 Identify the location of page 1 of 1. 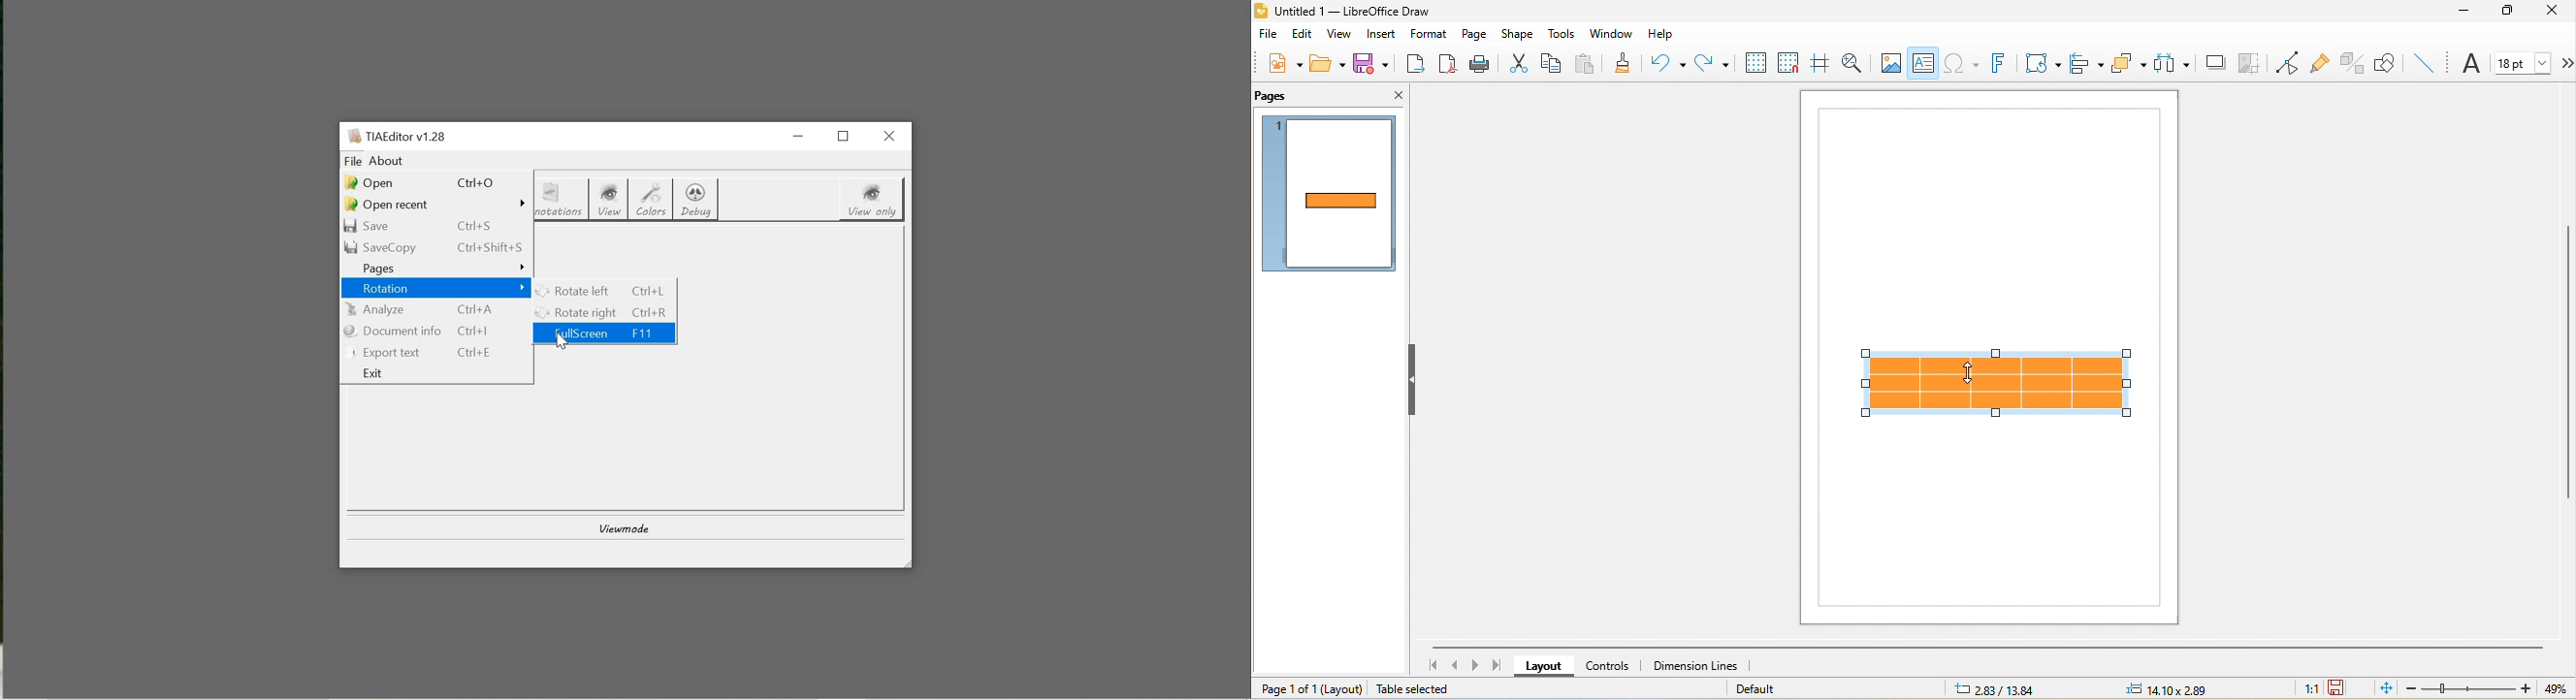
(1285, 687).